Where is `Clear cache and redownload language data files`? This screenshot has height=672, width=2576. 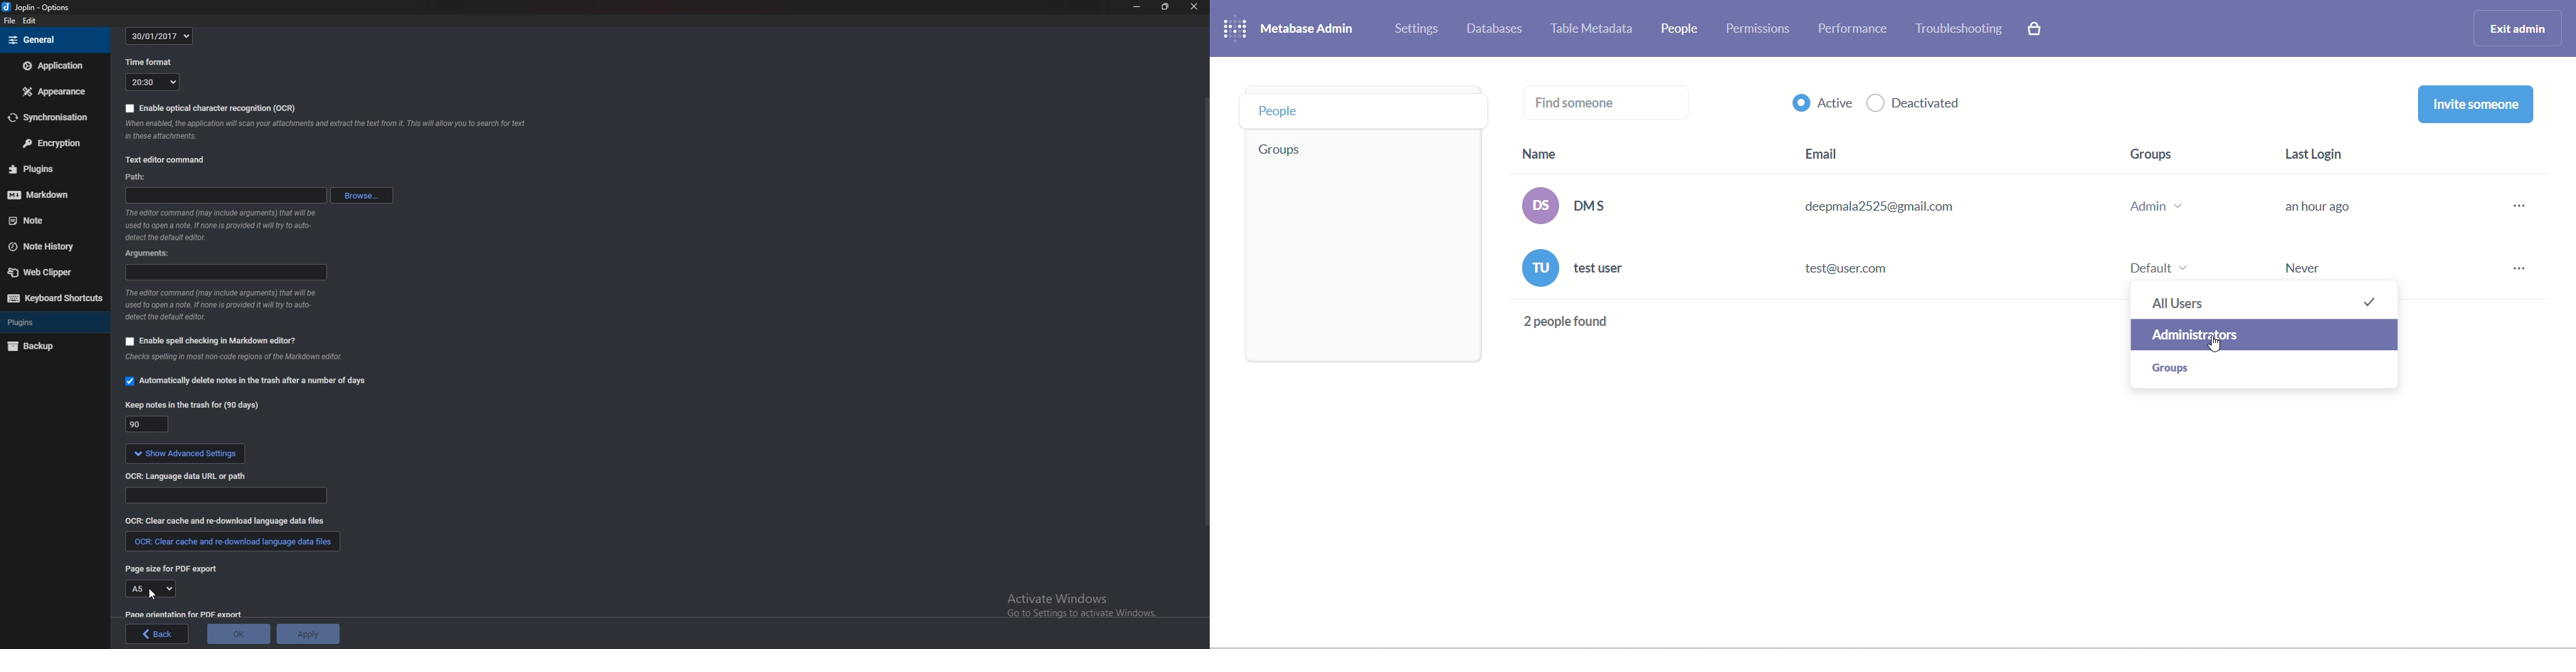 Clear cache and redownload language data files is located at coordinates (226, 522).